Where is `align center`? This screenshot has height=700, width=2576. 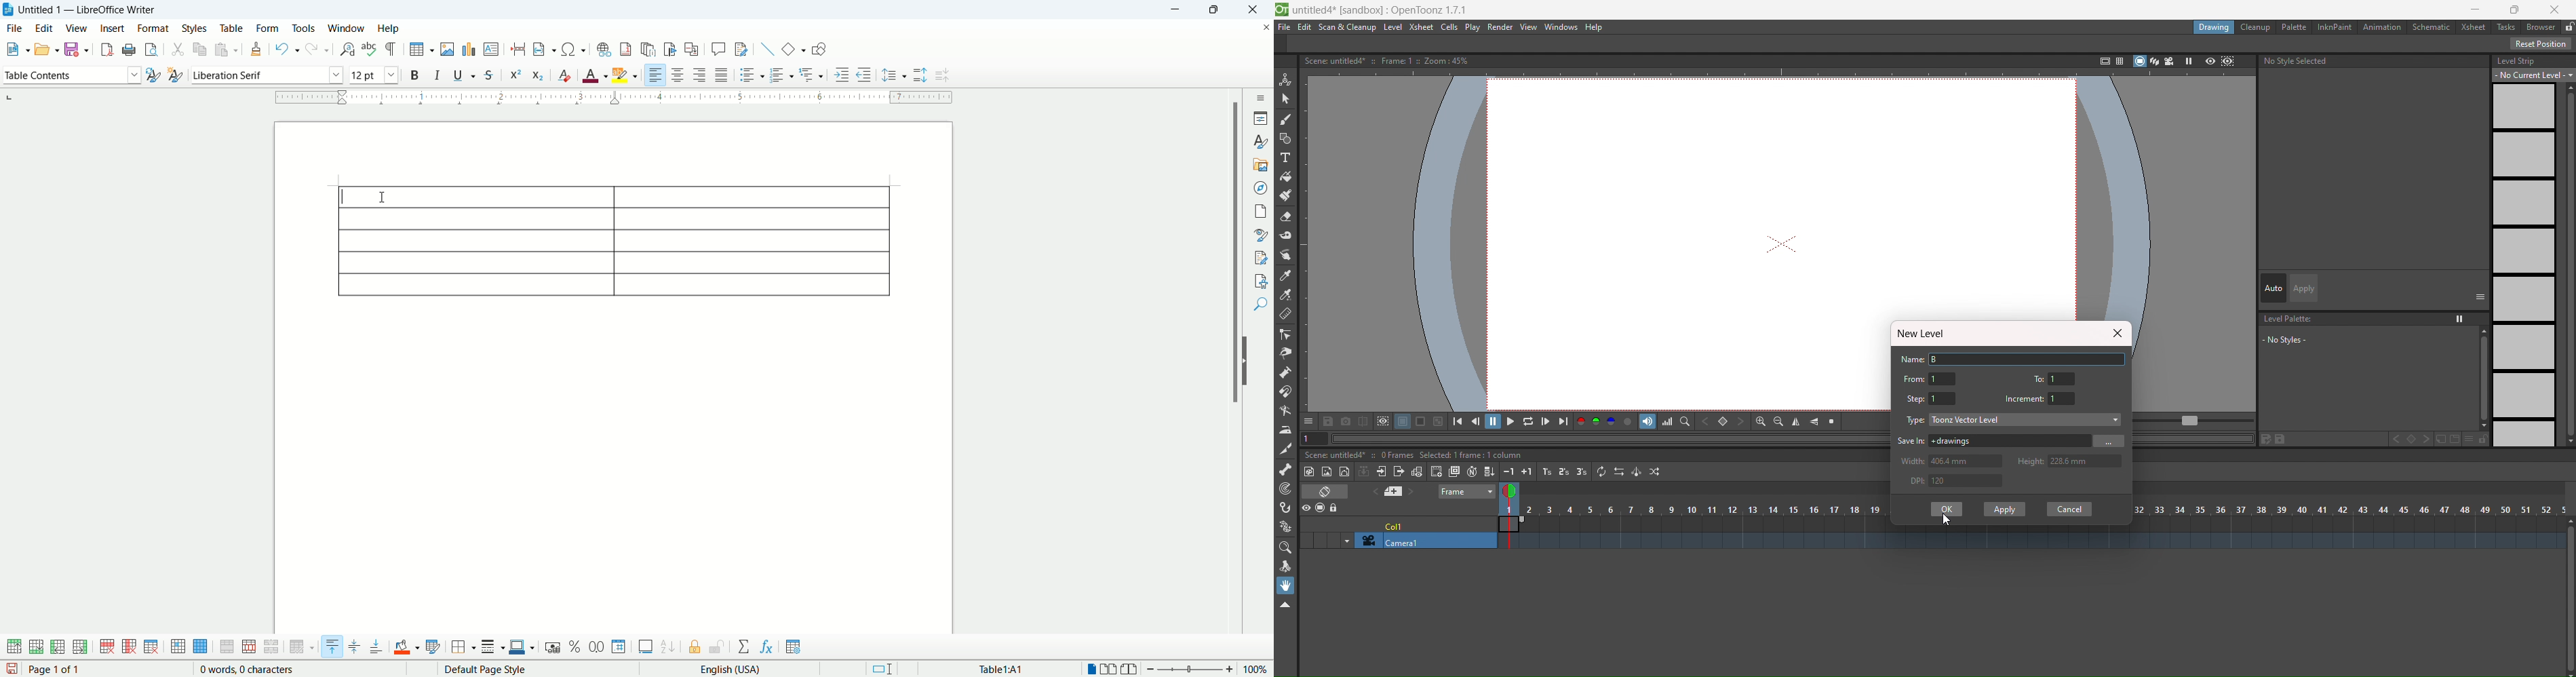
align center is located at coordinates (678, 74).